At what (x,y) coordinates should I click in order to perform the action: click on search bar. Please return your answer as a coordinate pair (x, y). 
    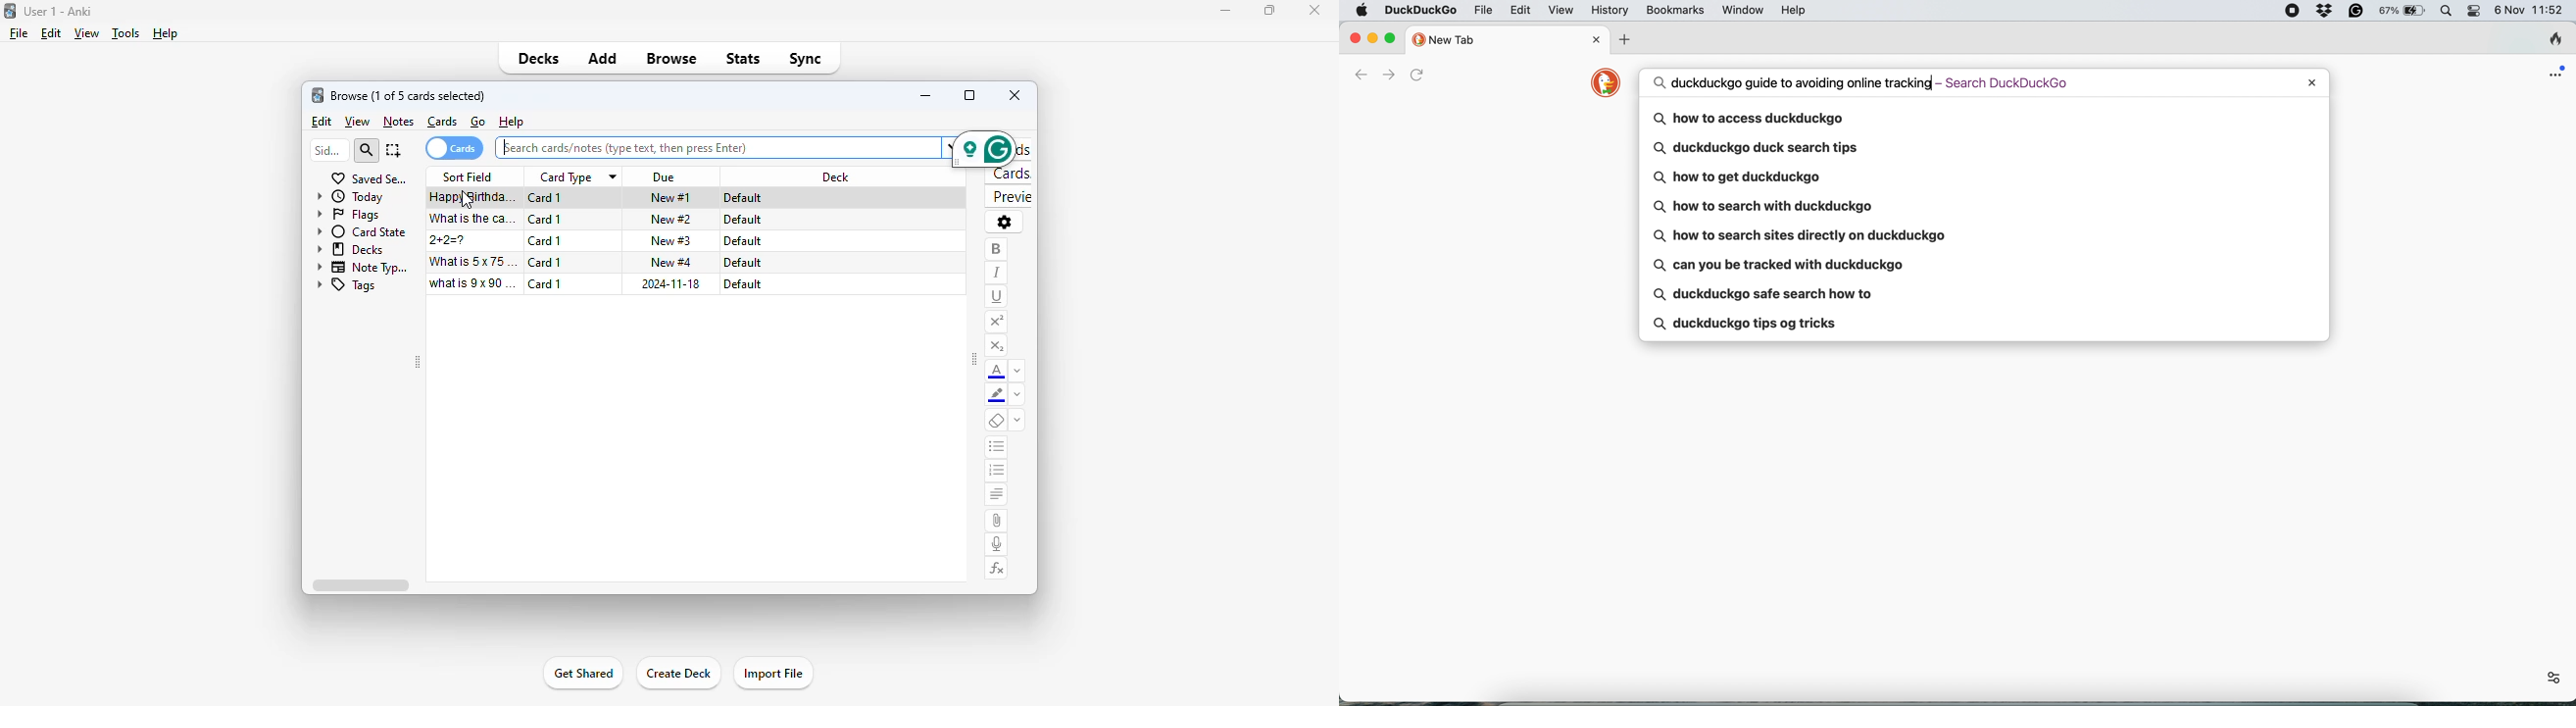
    Looking at the image, I should click on (724, 147).